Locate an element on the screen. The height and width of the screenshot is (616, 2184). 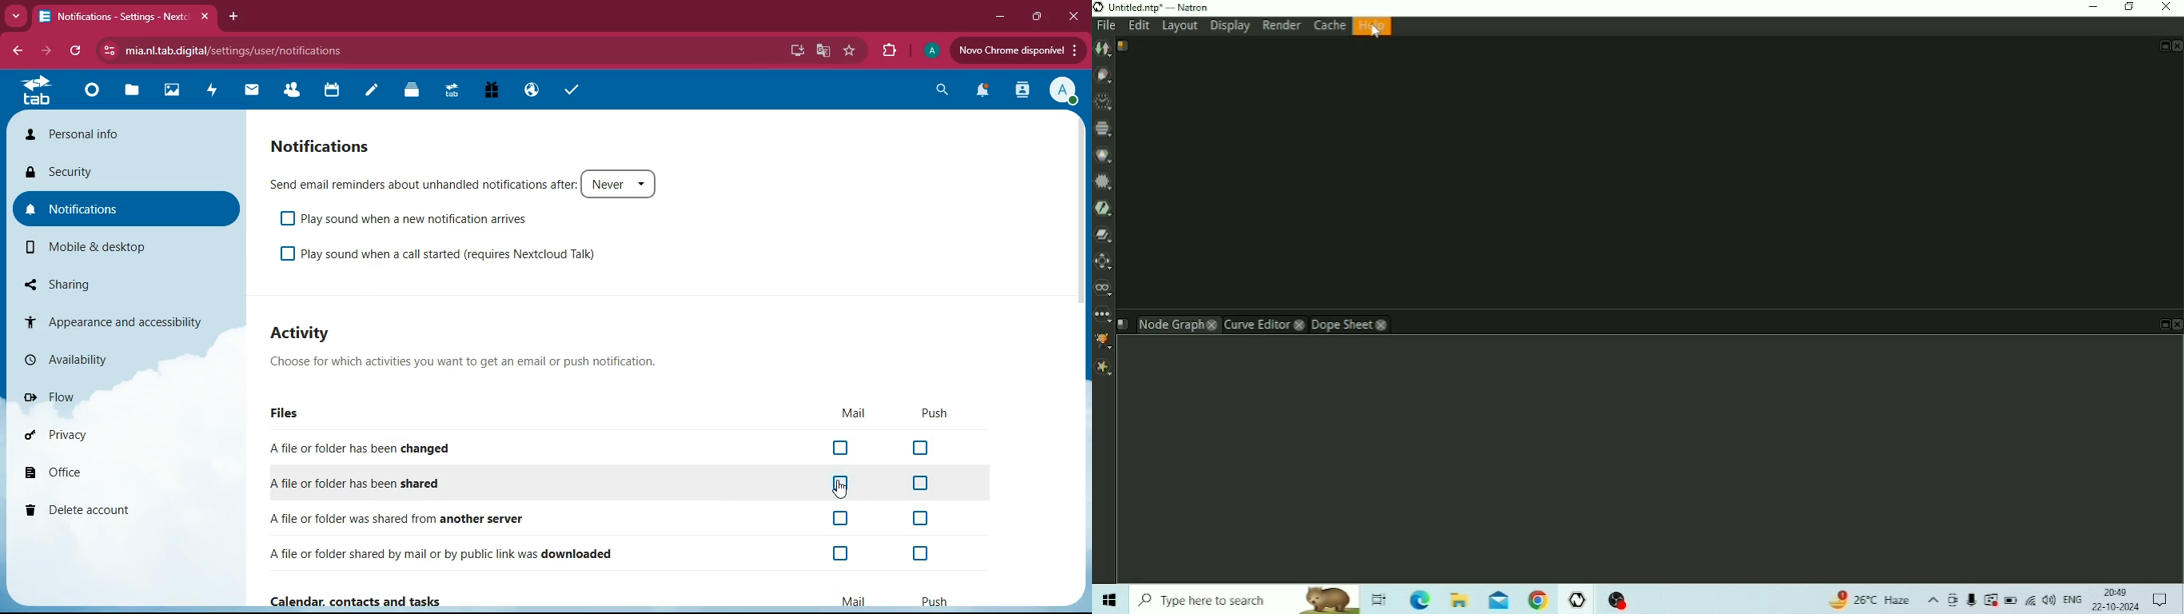
tab is located at coordinates (37, 91).